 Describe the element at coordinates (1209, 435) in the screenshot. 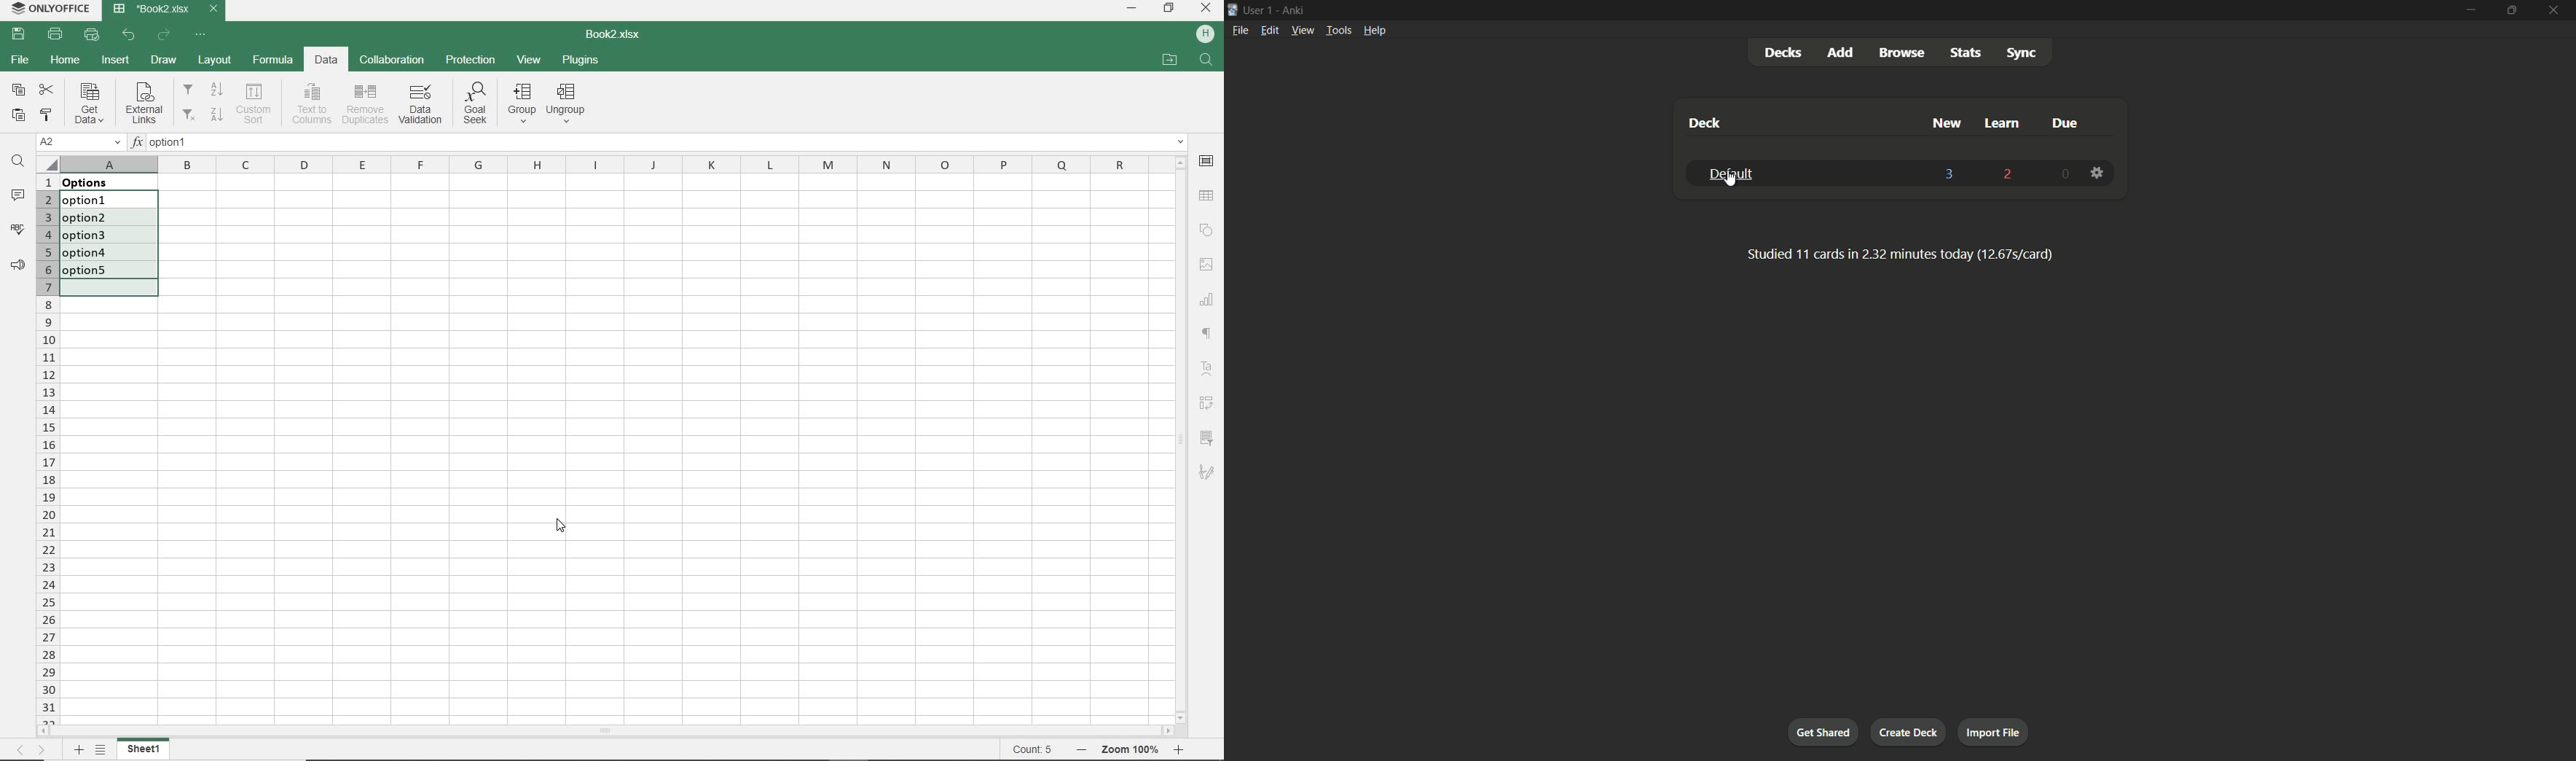

I see `filter` at that location.